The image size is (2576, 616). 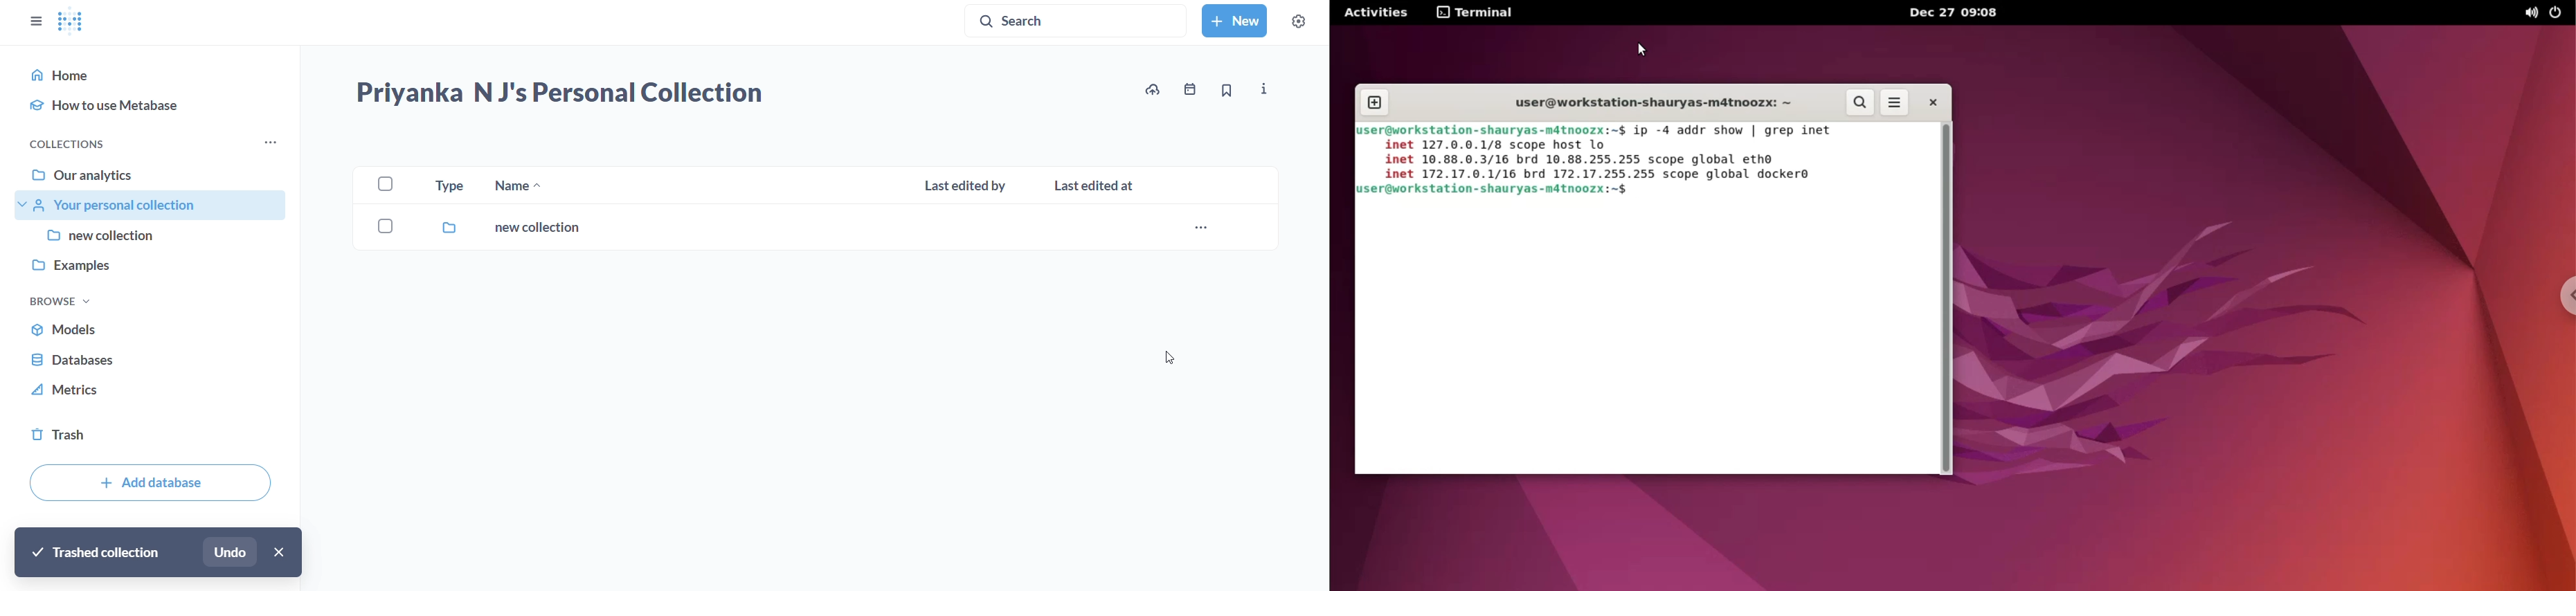 I want to click on sound options, so click(x=2529, y=12).